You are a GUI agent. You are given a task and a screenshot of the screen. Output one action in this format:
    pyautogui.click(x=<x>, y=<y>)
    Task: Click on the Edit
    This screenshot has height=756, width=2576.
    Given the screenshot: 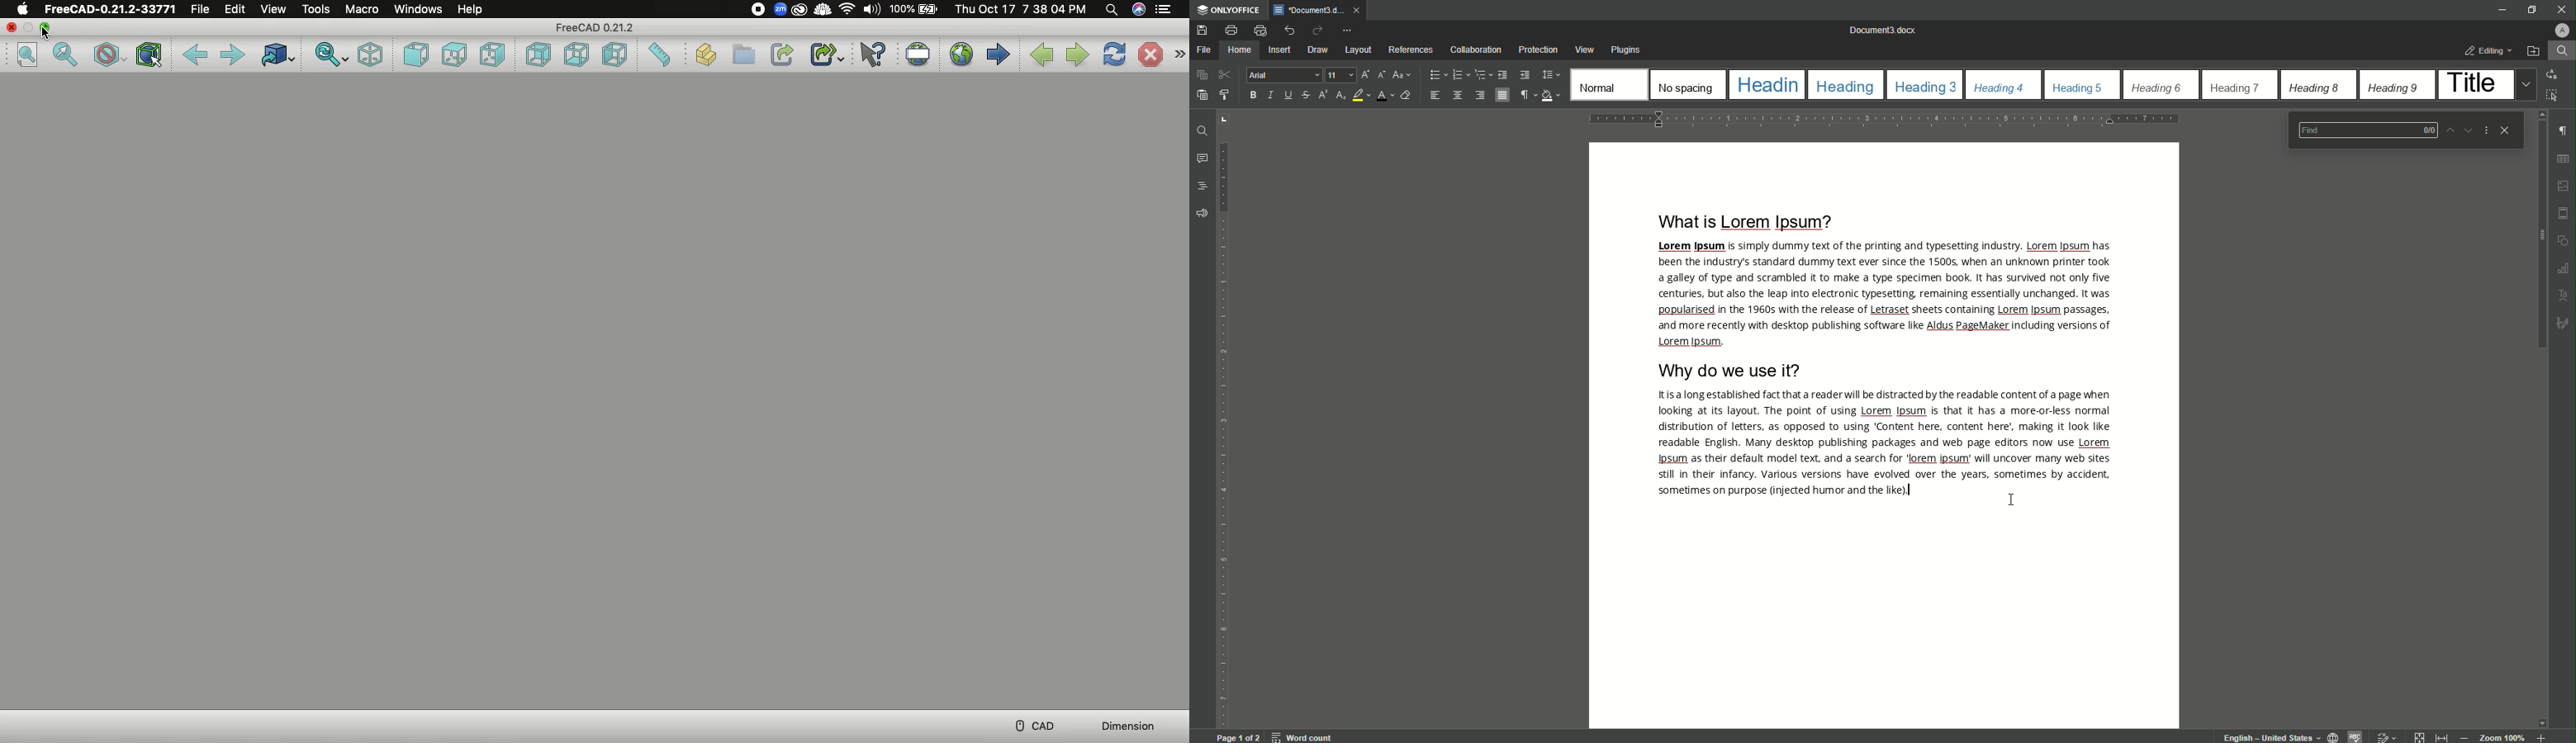 What is the action you would take?
    pyautogui.click(x=235, y=10)
    